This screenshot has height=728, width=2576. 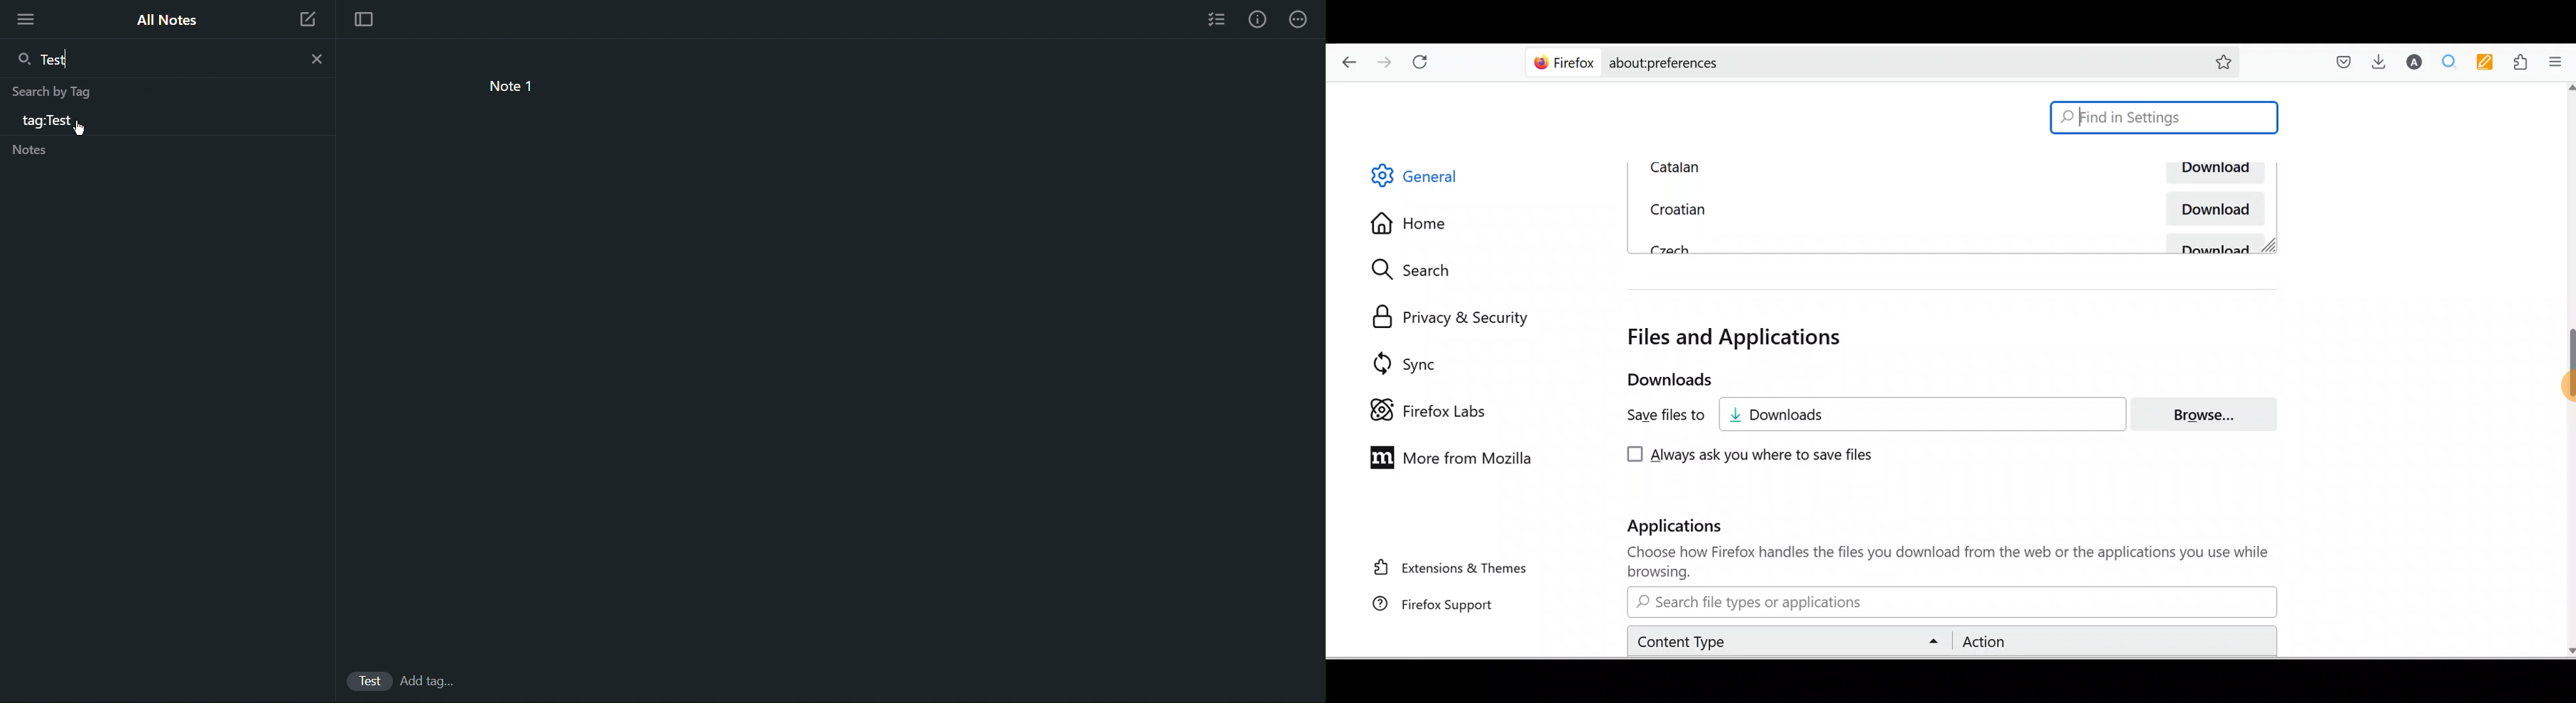 I want to click on Search by Tag, so click(x=52, y=93).